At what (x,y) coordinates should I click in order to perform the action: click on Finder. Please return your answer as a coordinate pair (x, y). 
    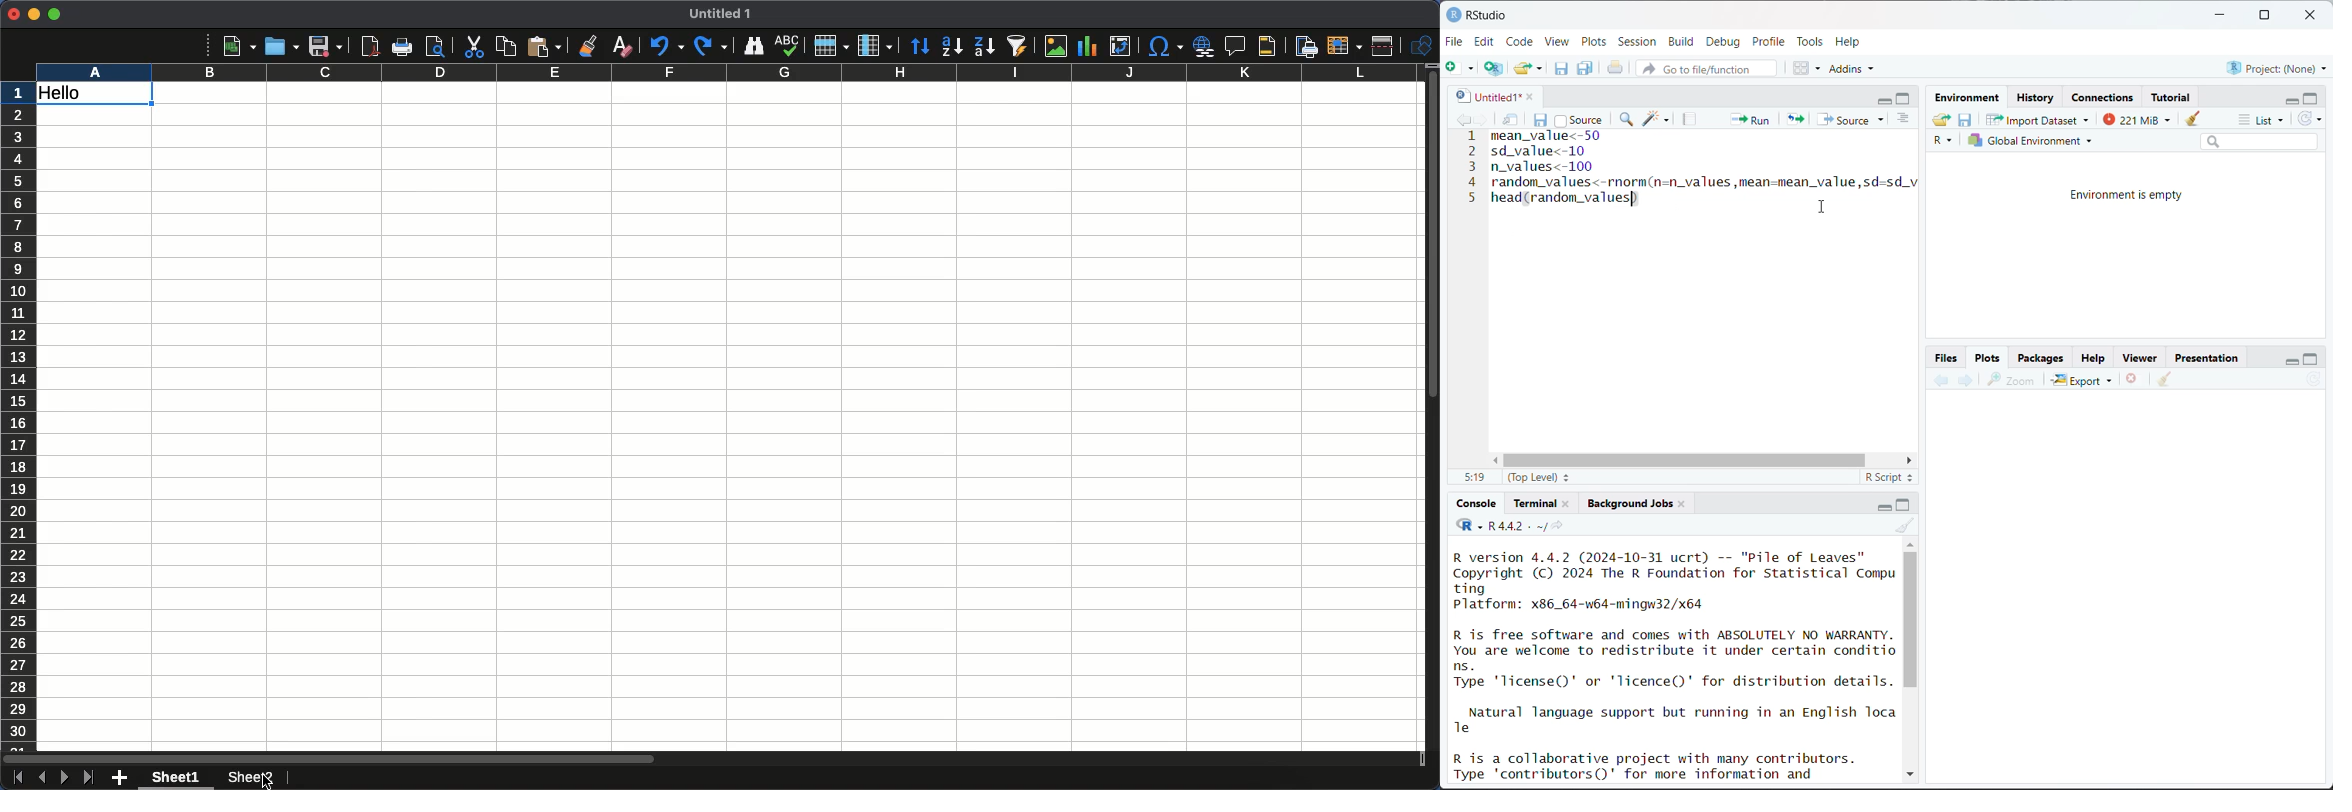
    Looking at the image, I should click on (751, 46).